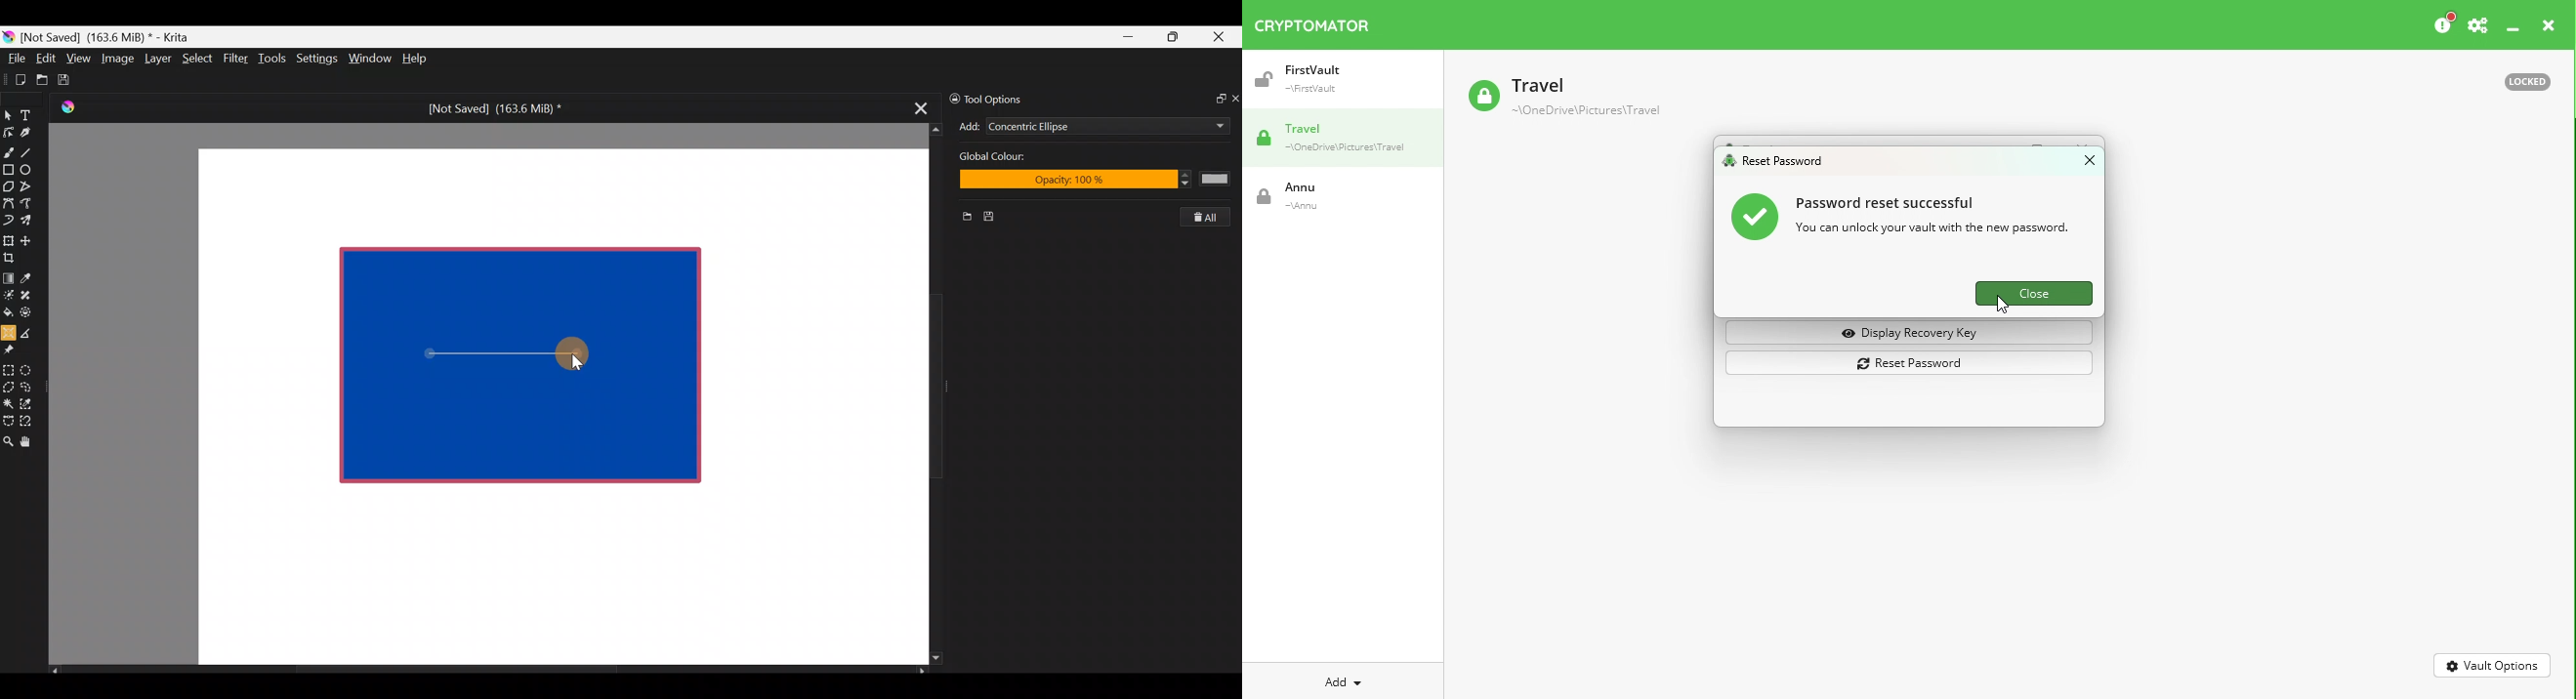 This screenshot has width=2576, height=700. What do you see at coordinates (8, 131) in the screenshot?
I see `Edit shapes tool` at bounding box center [8, 131].